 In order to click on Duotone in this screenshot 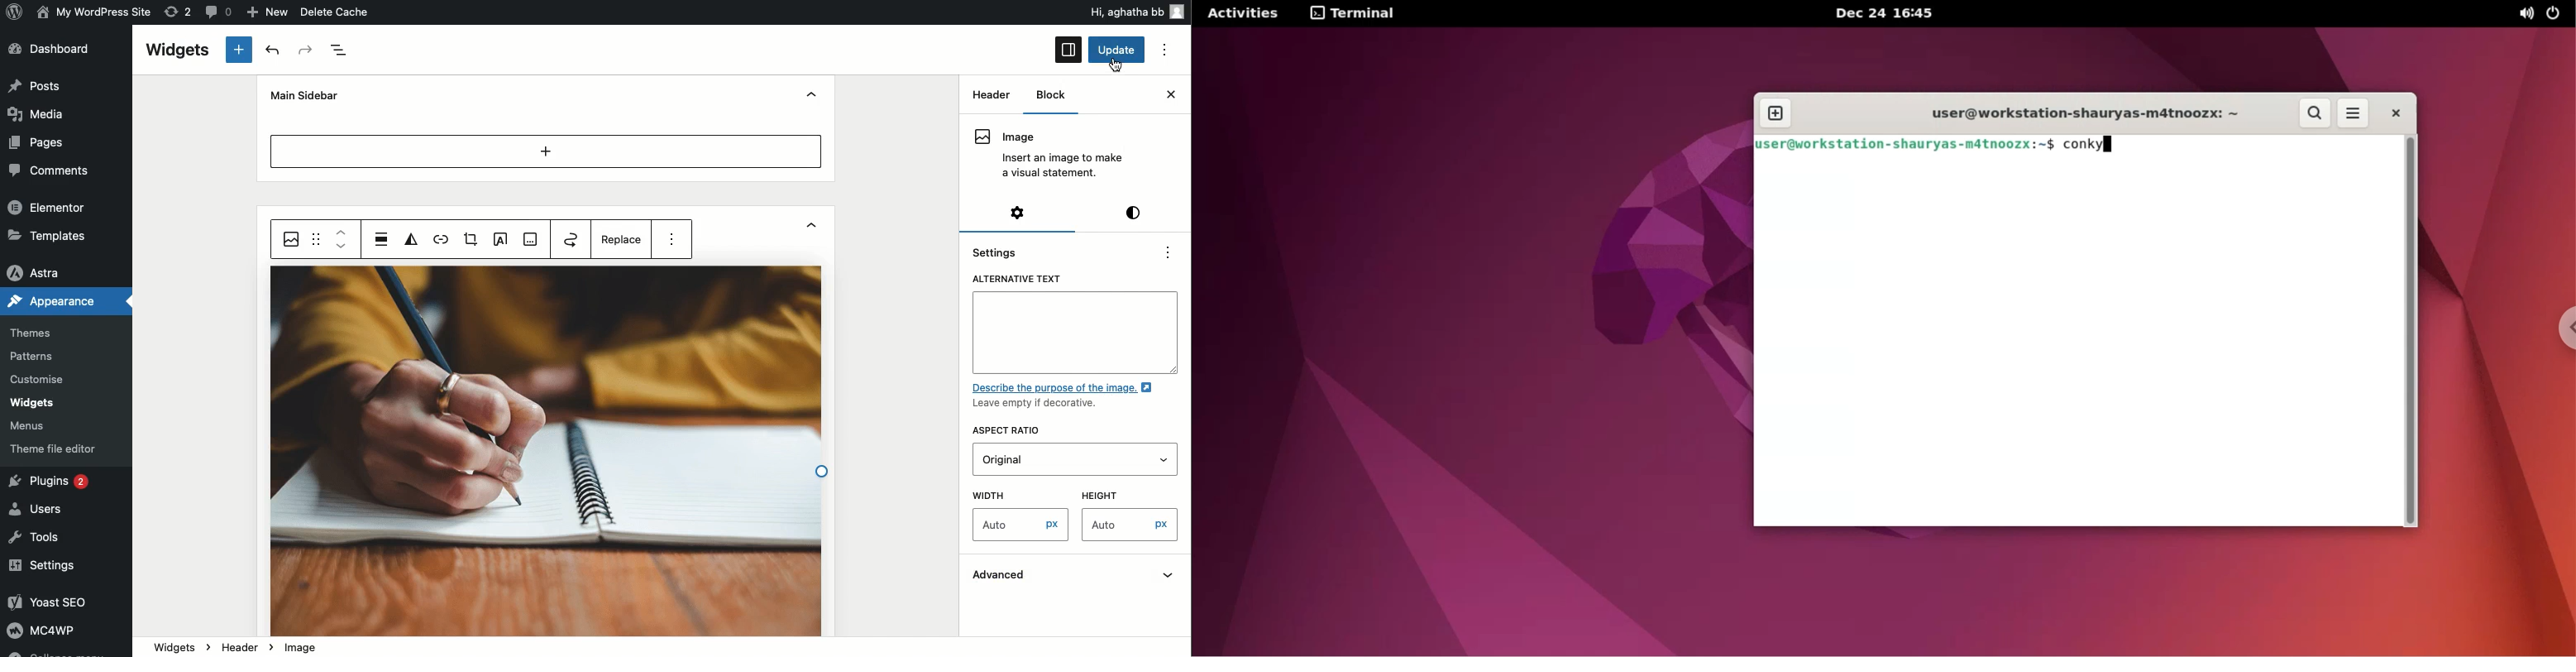, I will do `click(413, 240)`.